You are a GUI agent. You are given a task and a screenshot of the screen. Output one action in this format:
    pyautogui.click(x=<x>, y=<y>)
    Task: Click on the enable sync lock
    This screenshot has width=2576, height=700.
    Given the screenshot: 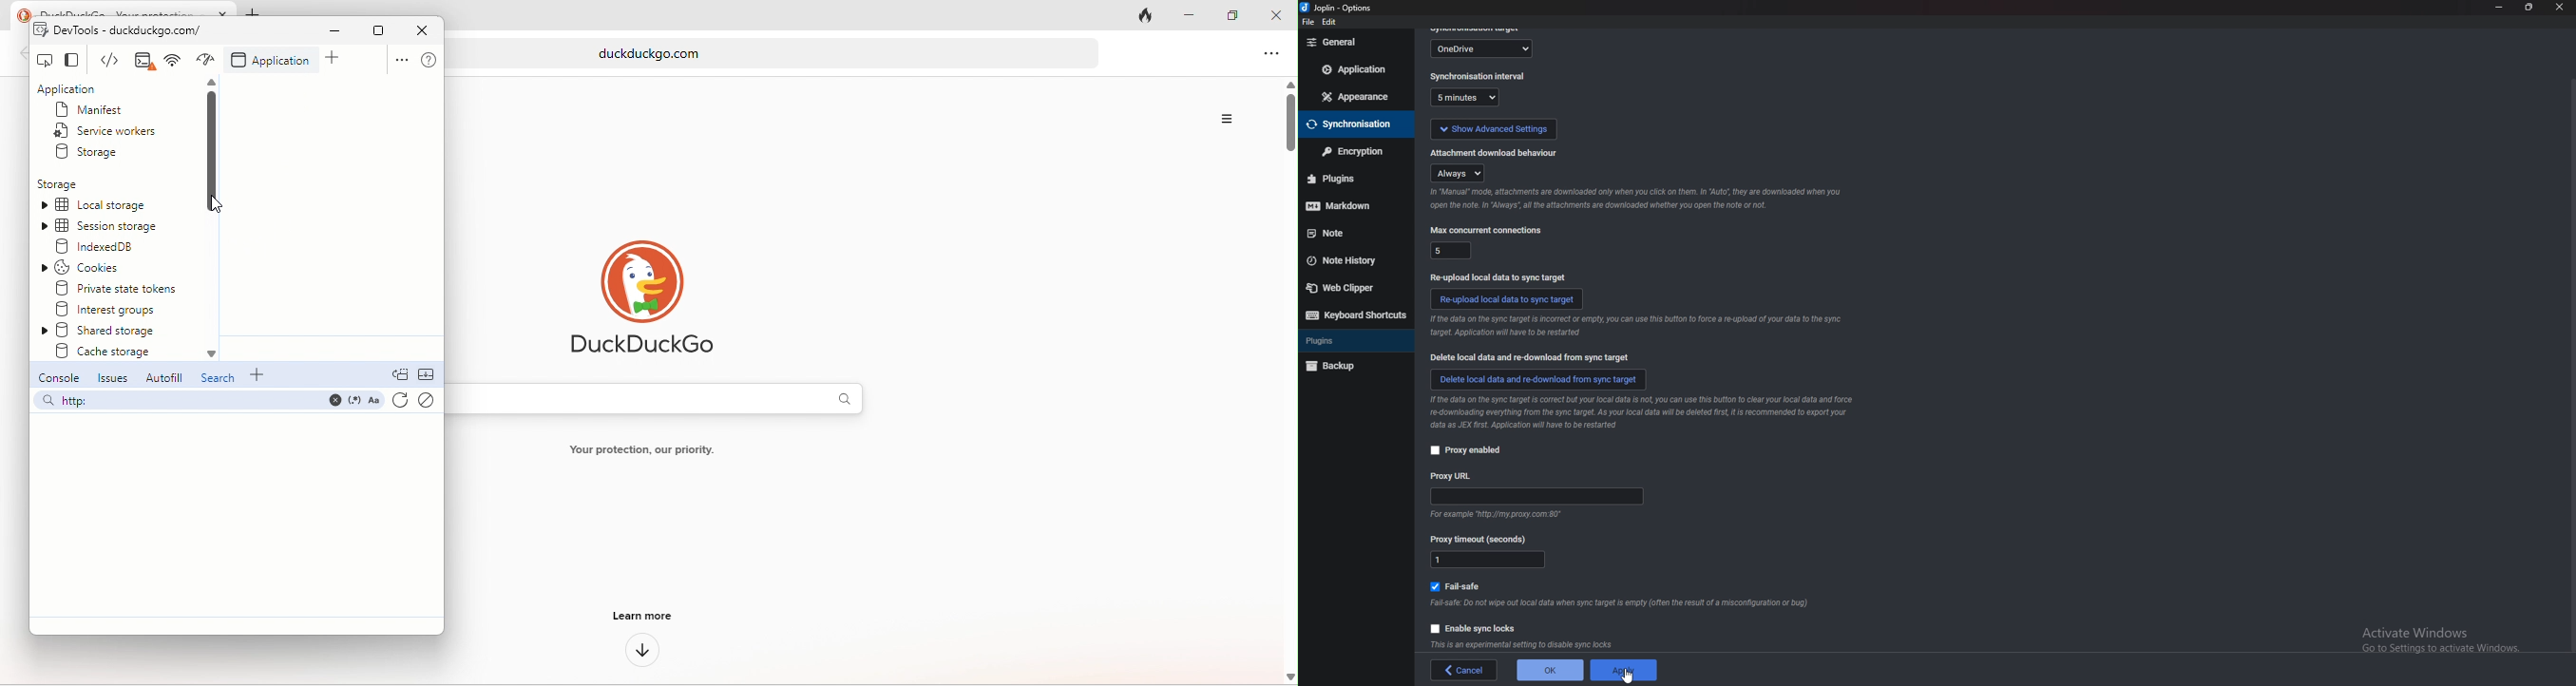 What is the action you would take?
    pyautogui.click(x=1474, y=627)
    